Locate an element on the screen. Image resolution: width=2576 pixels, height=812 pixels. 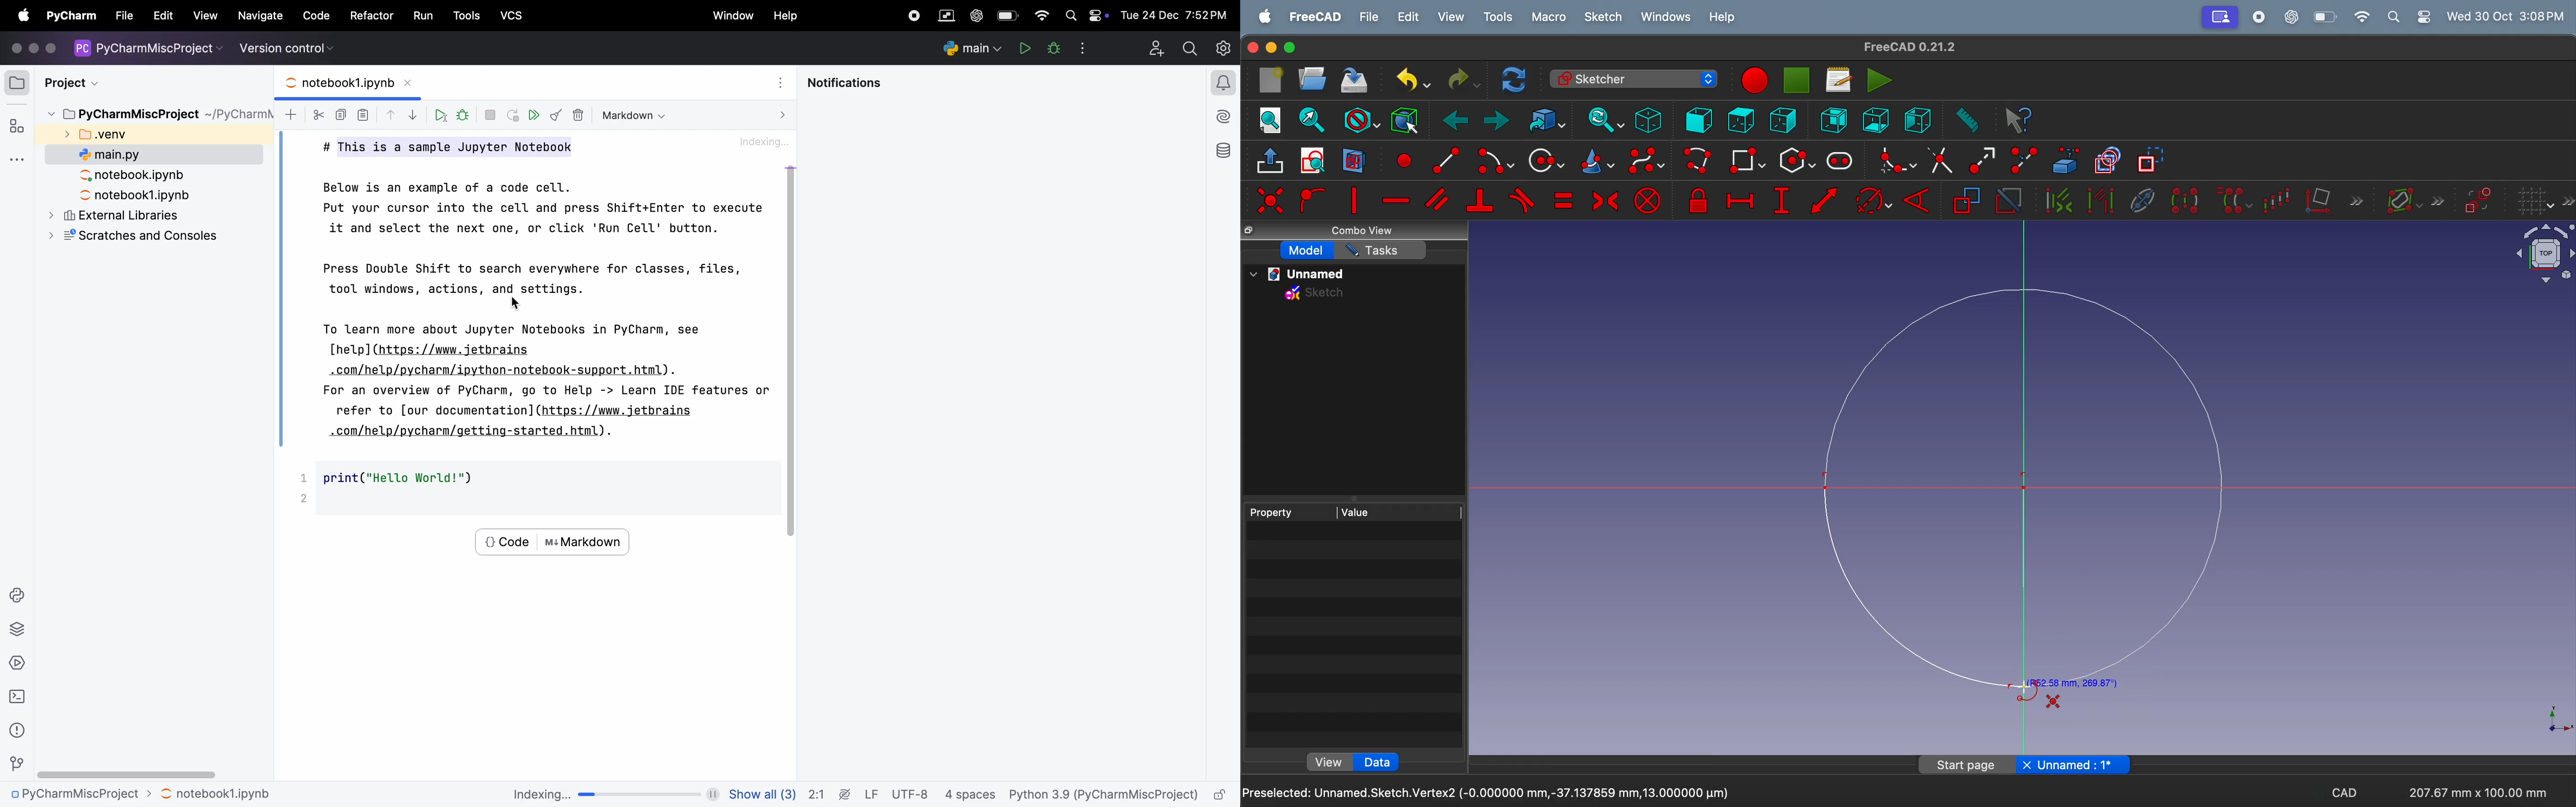
trim edge  is located at coordinates (1939, 160).